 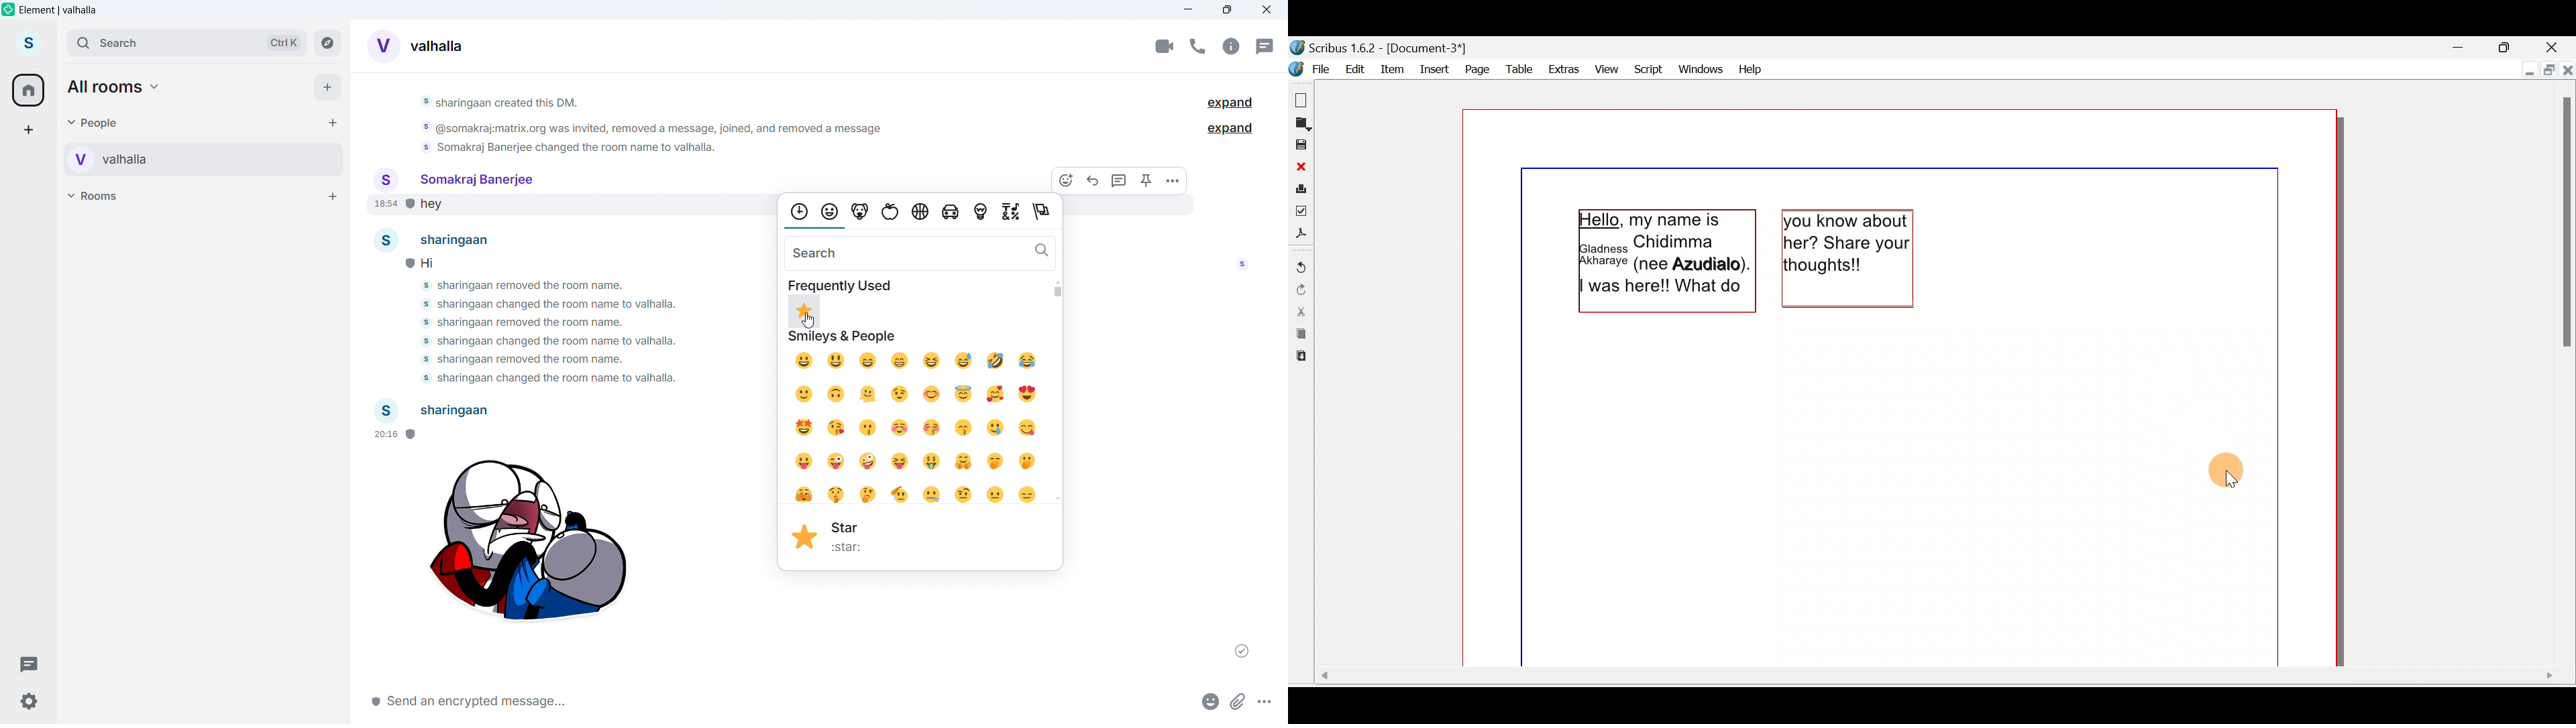 What do you see at coordinates (1301, 311) in the screenshot?
I see `Cut` at bounding box center [1301, 311].